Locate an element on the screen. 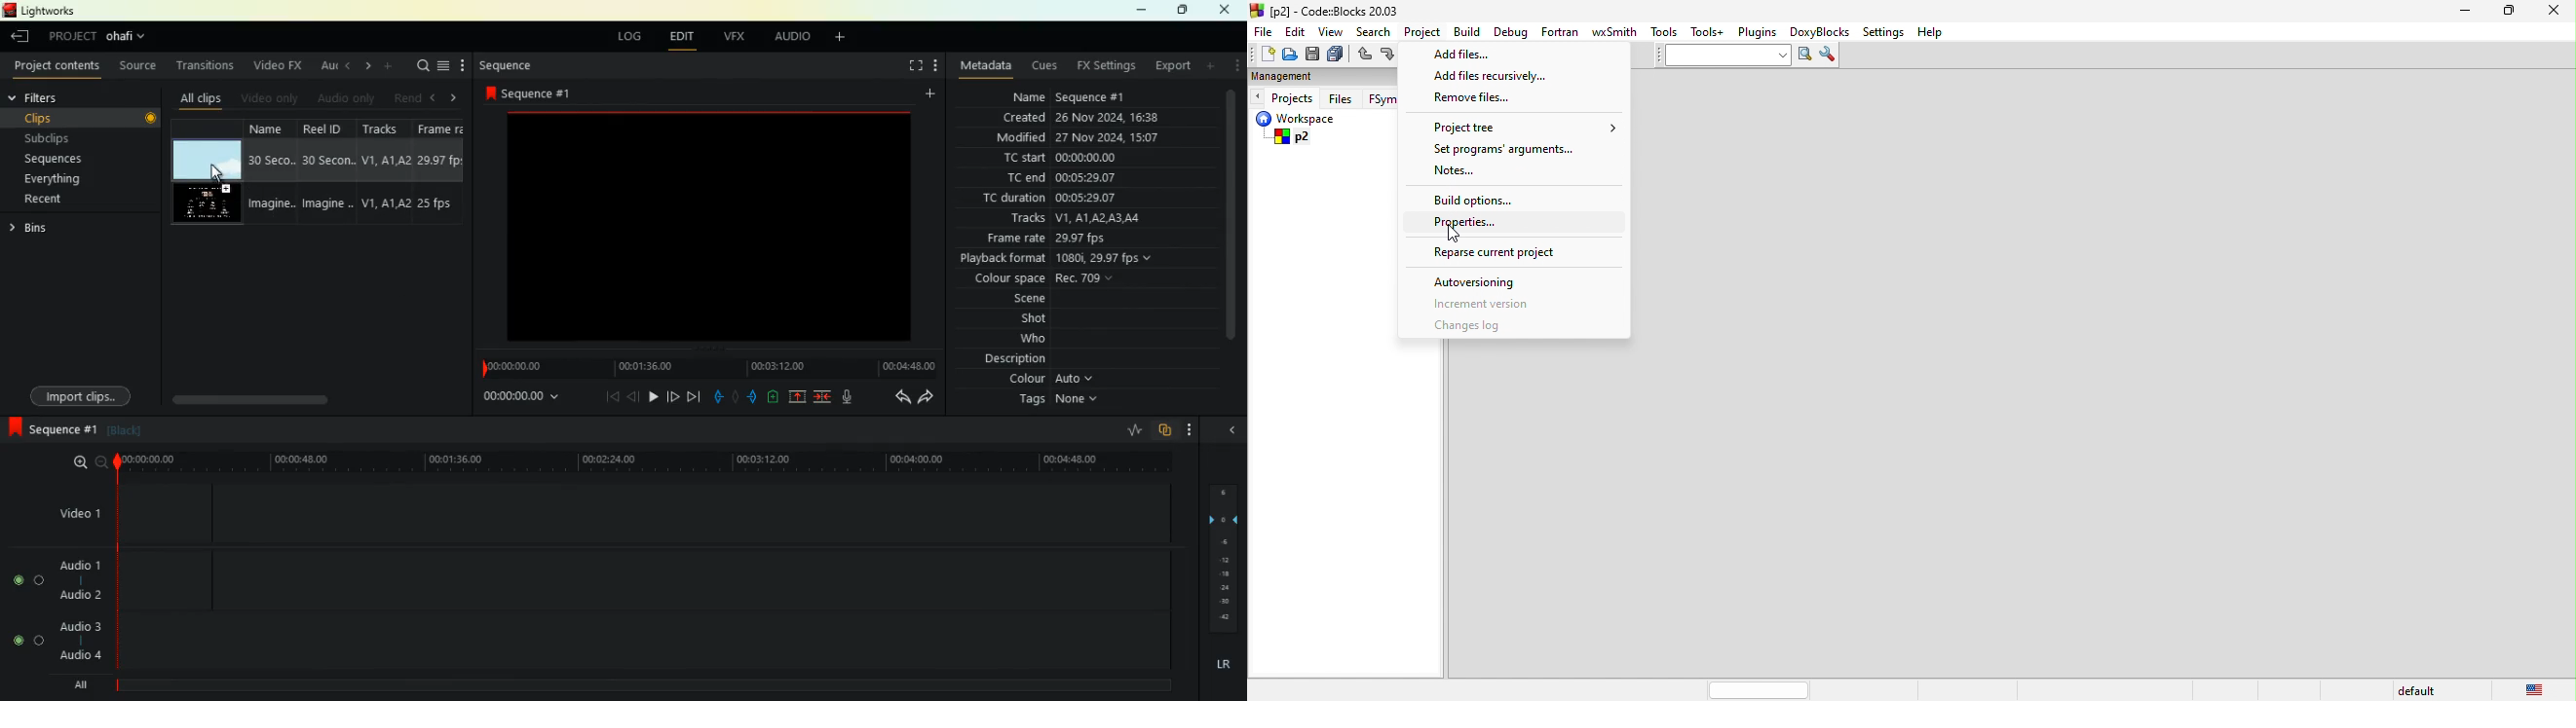  video fx is located at coordinates (279, 65).